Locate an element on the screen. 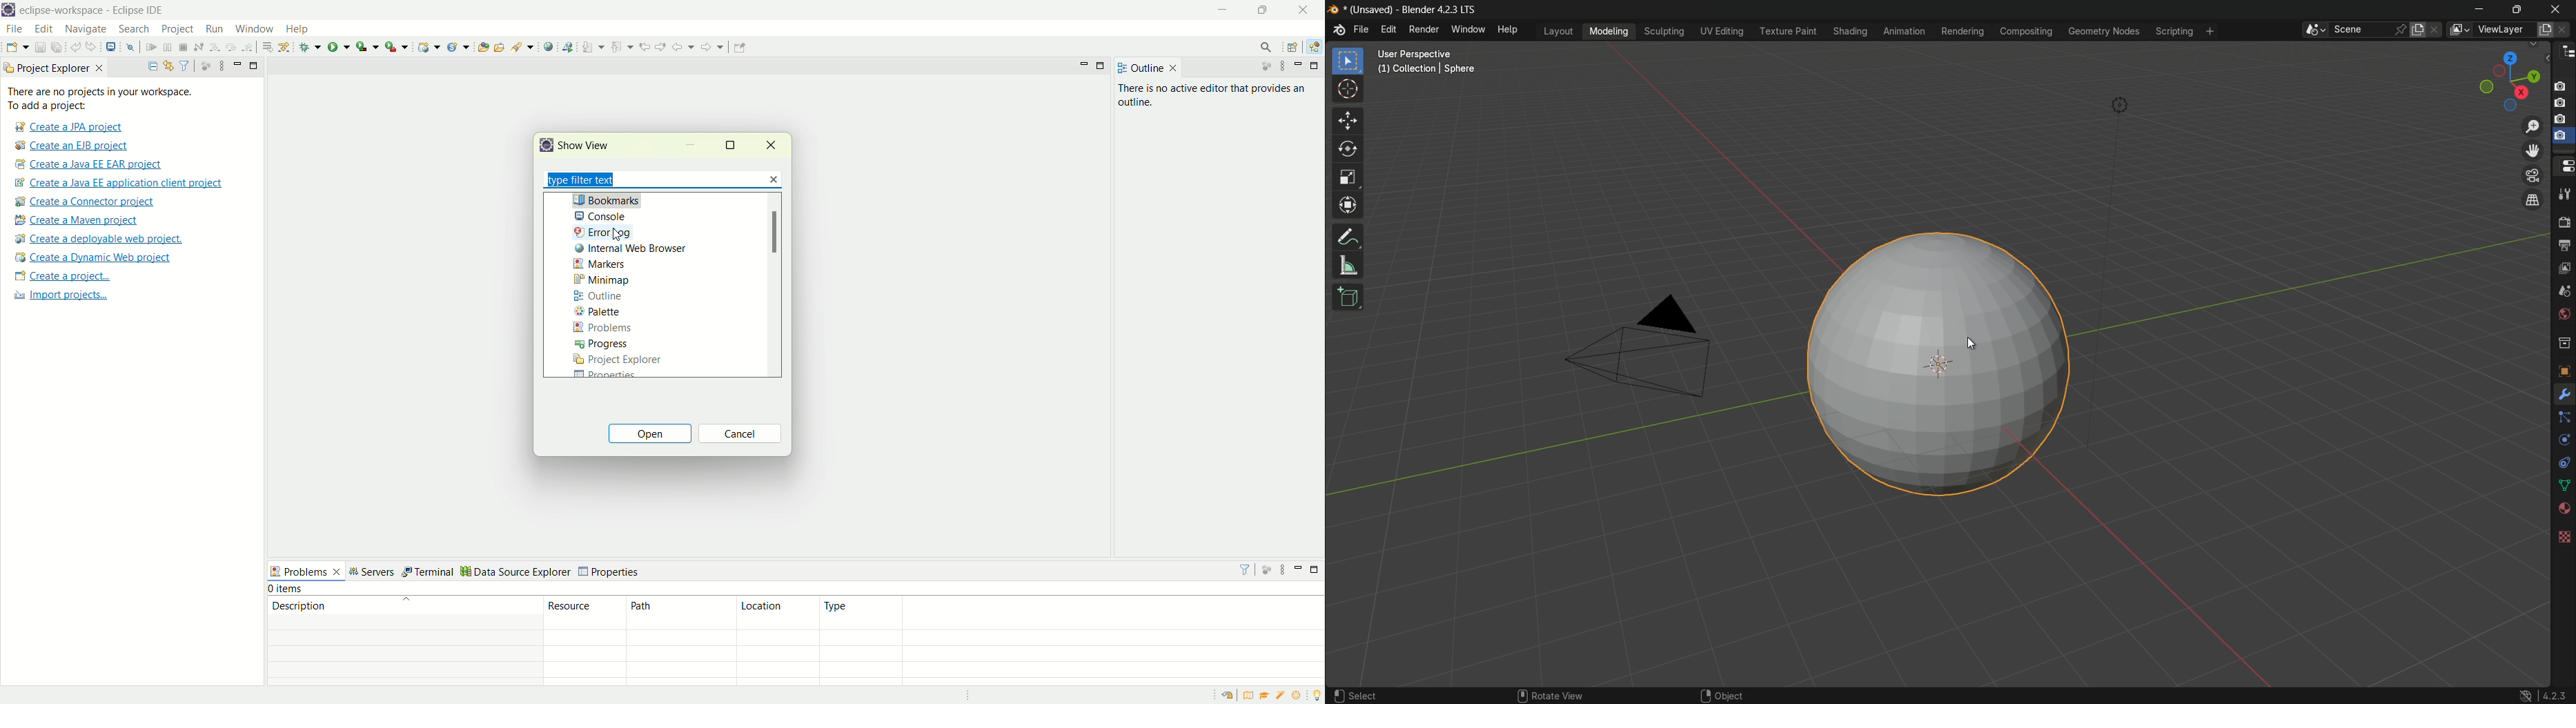 This screenshot has height=728, width=2576. console is located at coordinates (604, 217).